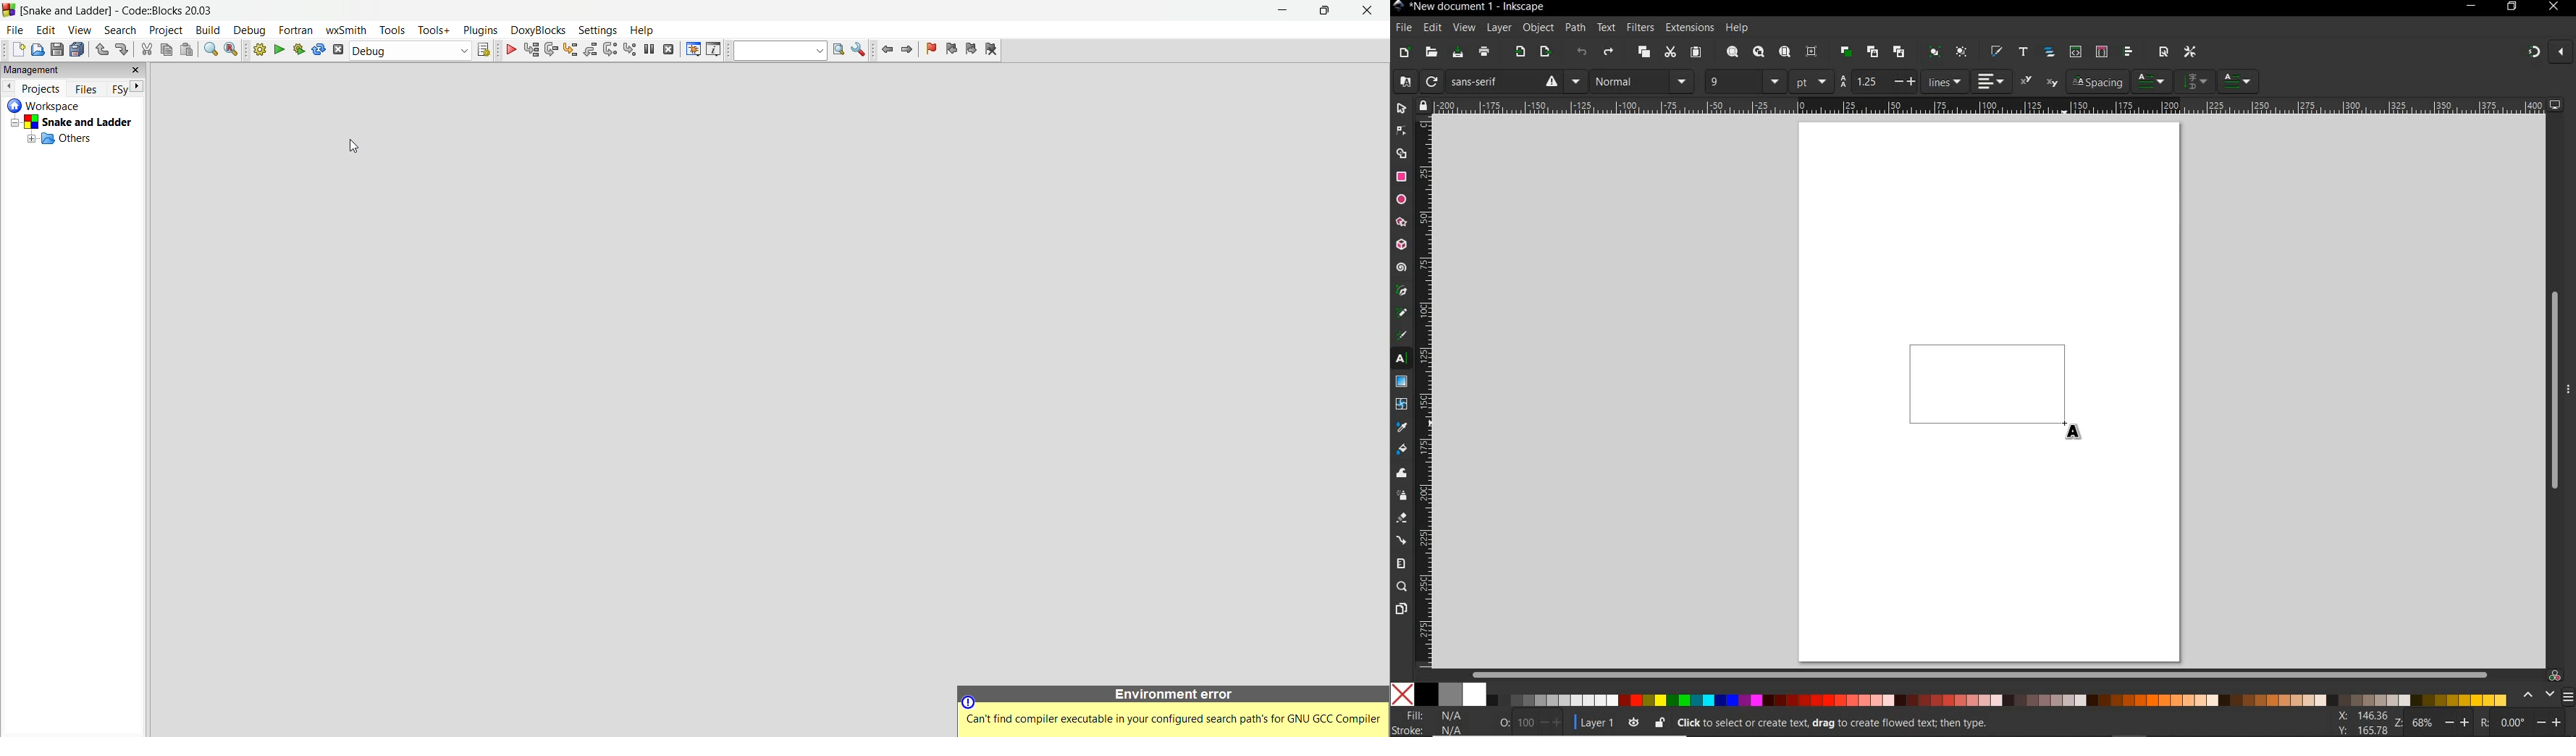  Describe the element at coordinates (1683, 81) in the screenshot. I see `menu` at that location.